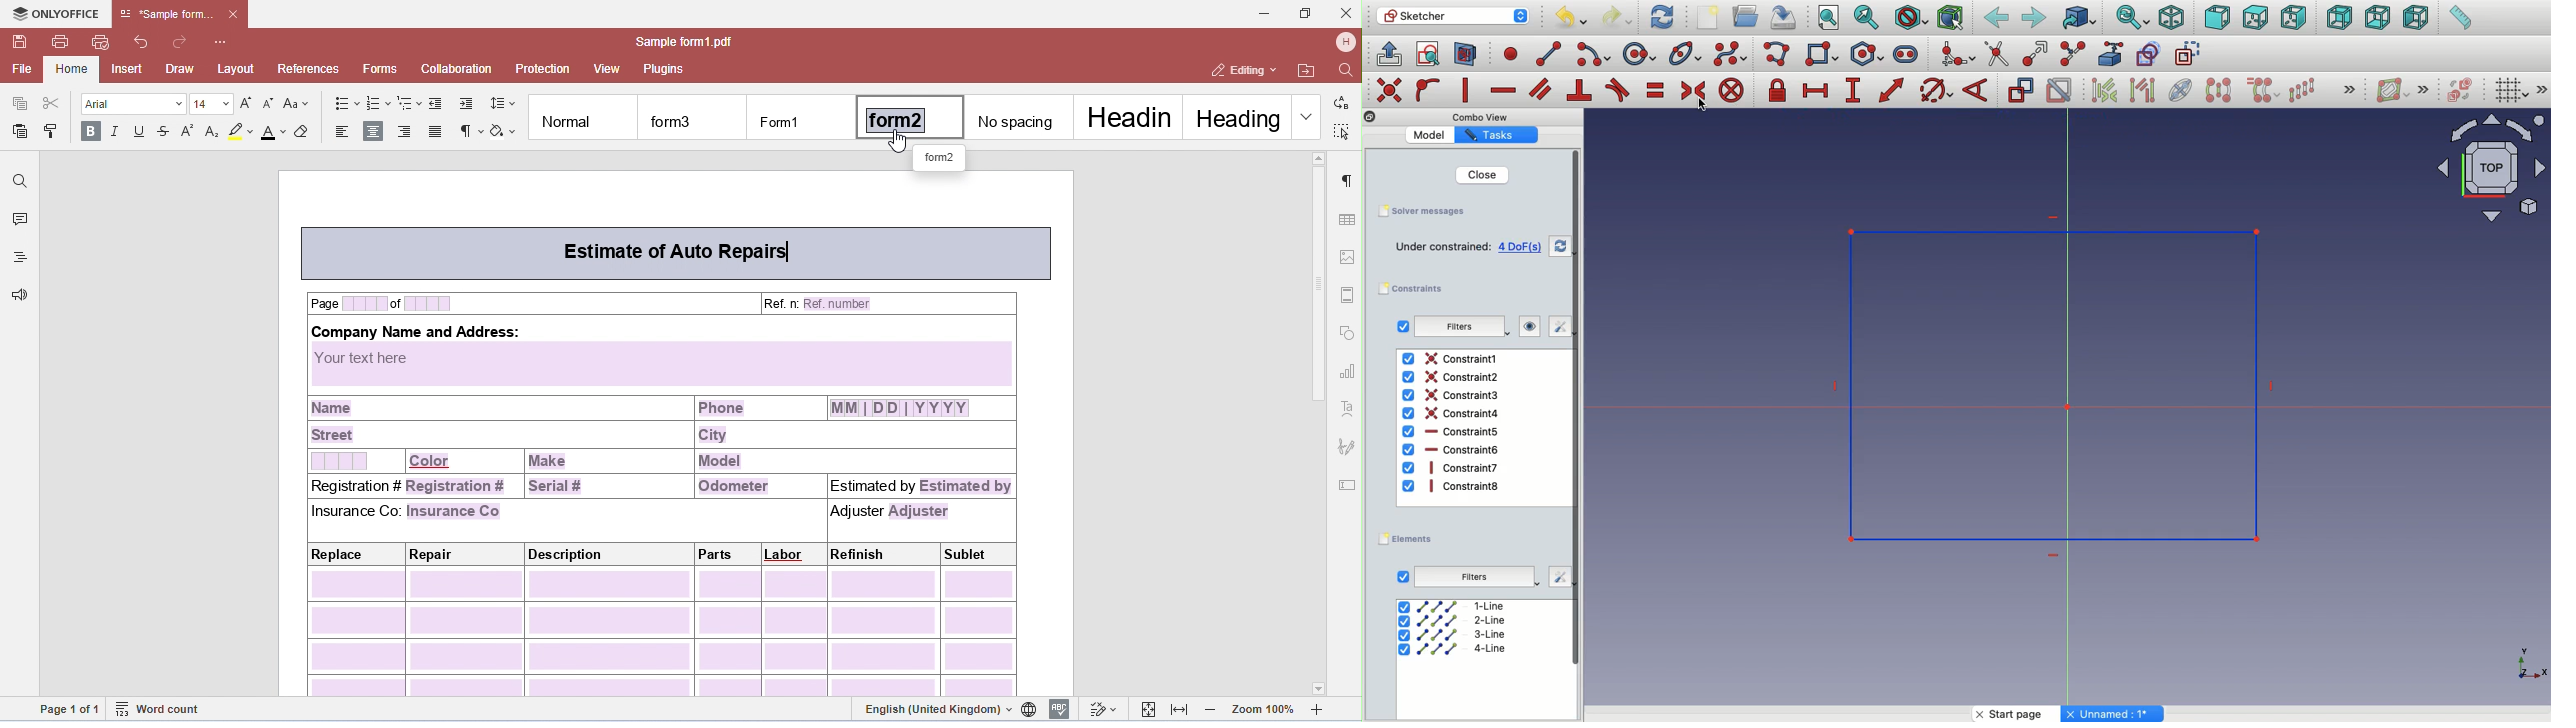  What do you see at coordinates (1507, 53) in the screenshot?
I see `point` at bounding box center [1507, 53].